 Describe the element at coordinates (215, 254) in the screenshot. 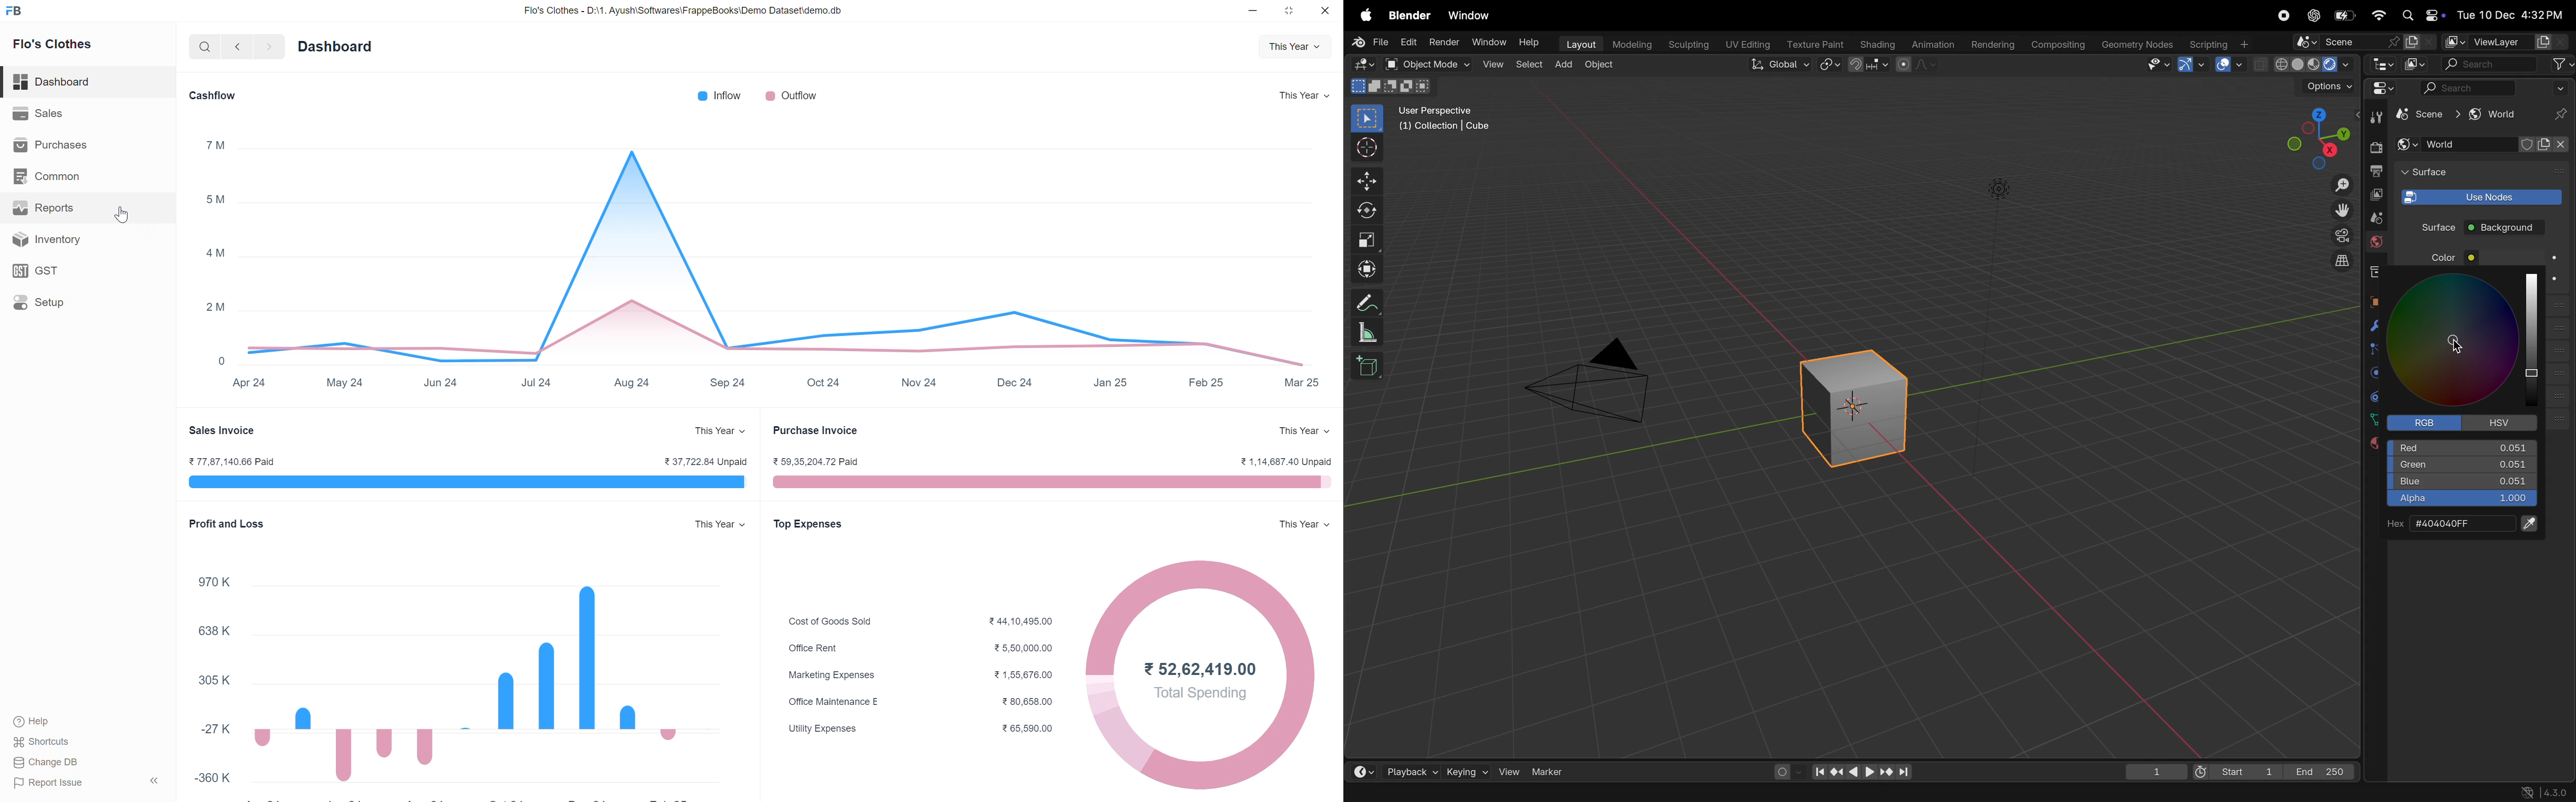

I see `4M` at that location.